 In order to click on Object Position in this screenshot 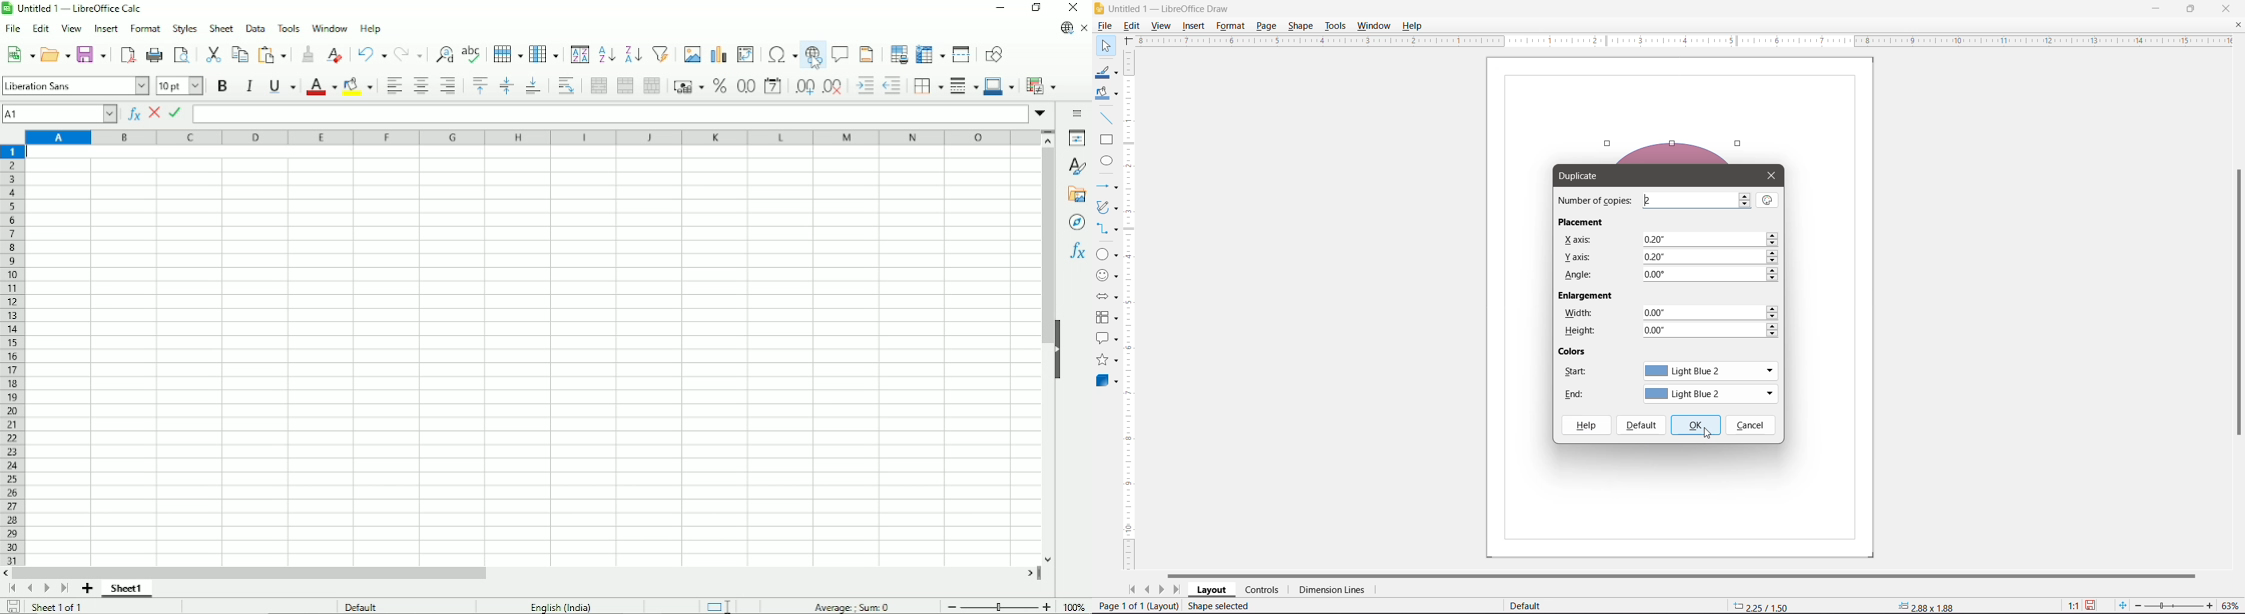, I will do `click(1761, 606)`.